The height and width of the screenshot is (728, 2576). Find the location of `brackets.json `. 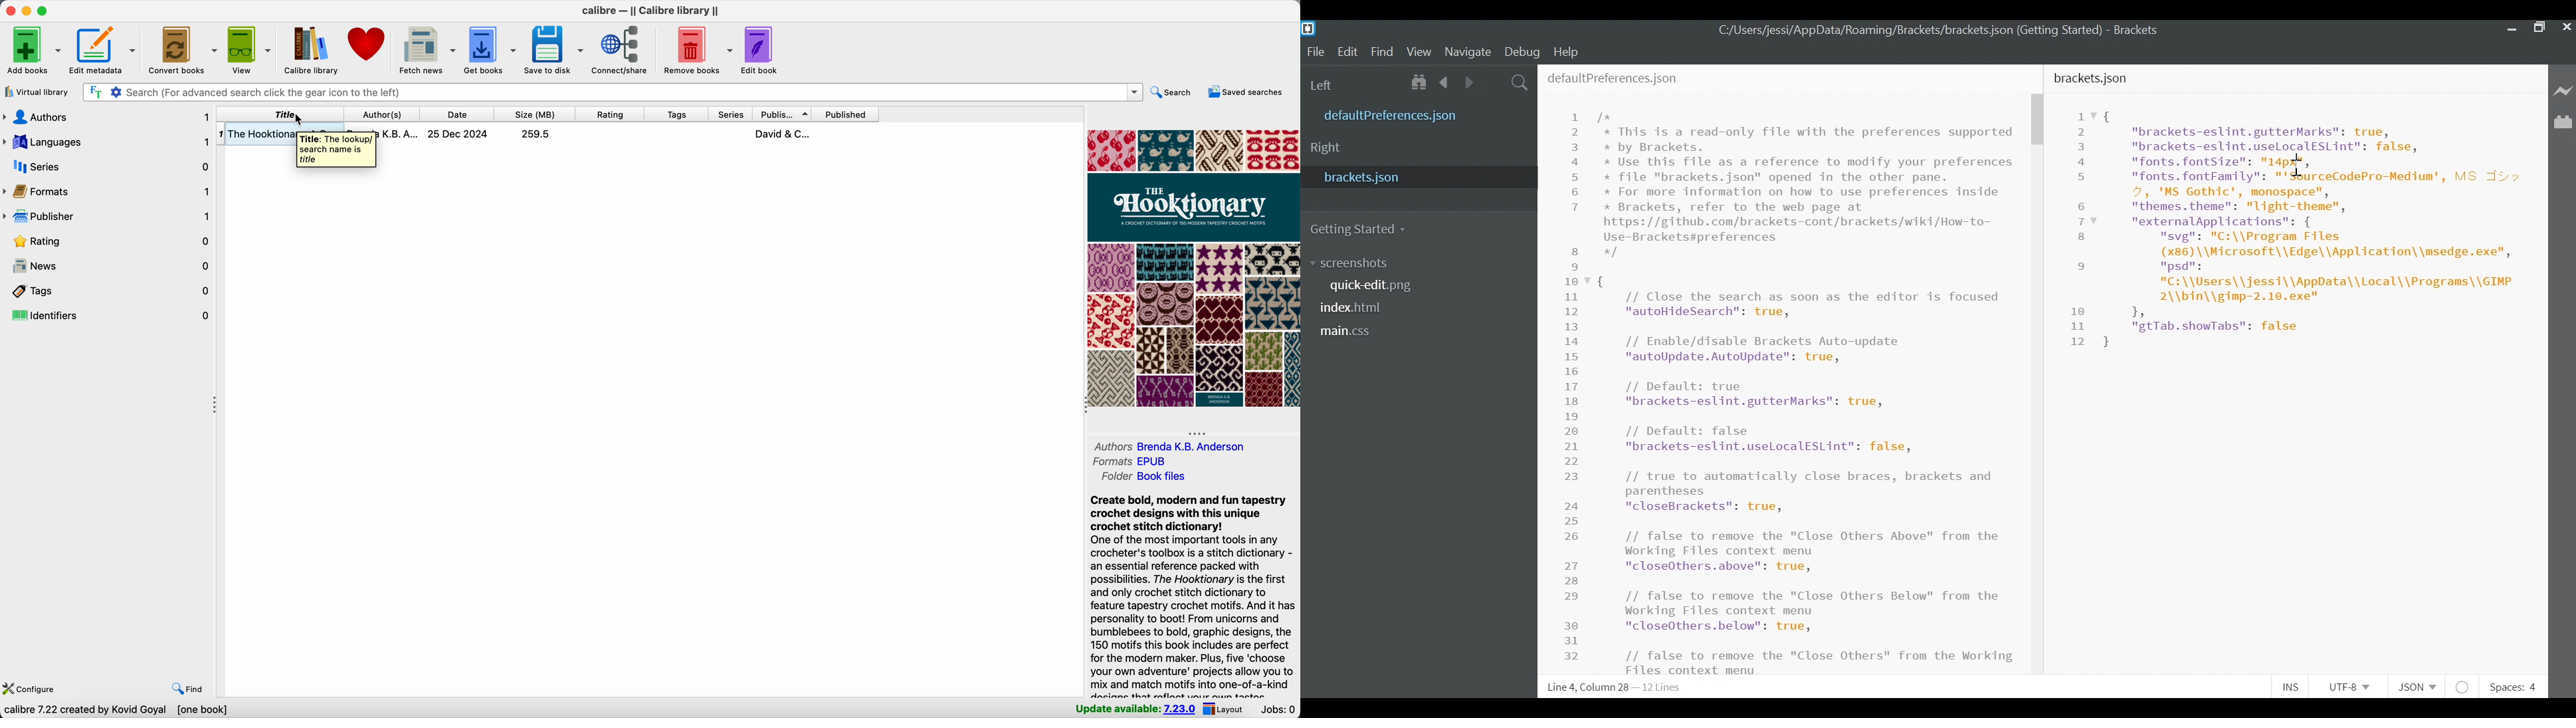

brackets.json  is located at coordinates (2107, 79).